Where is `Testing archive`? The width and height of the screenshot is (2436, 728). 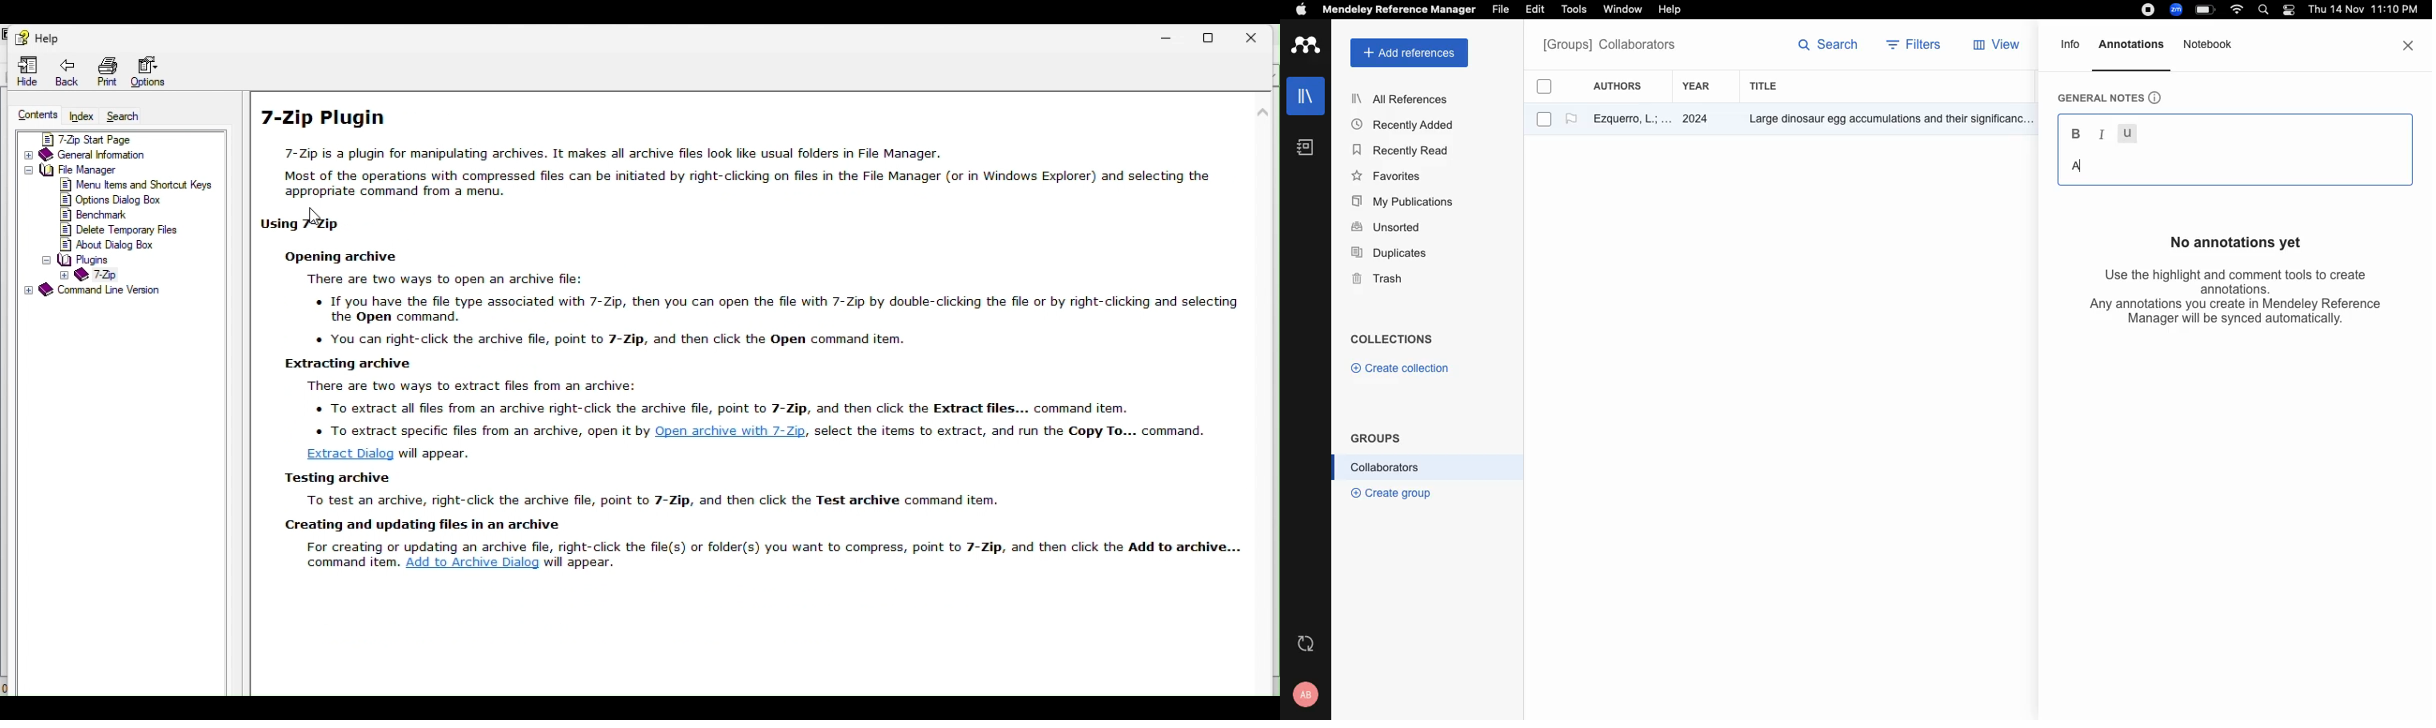
Testing archive is located at coordinates (337, 479).